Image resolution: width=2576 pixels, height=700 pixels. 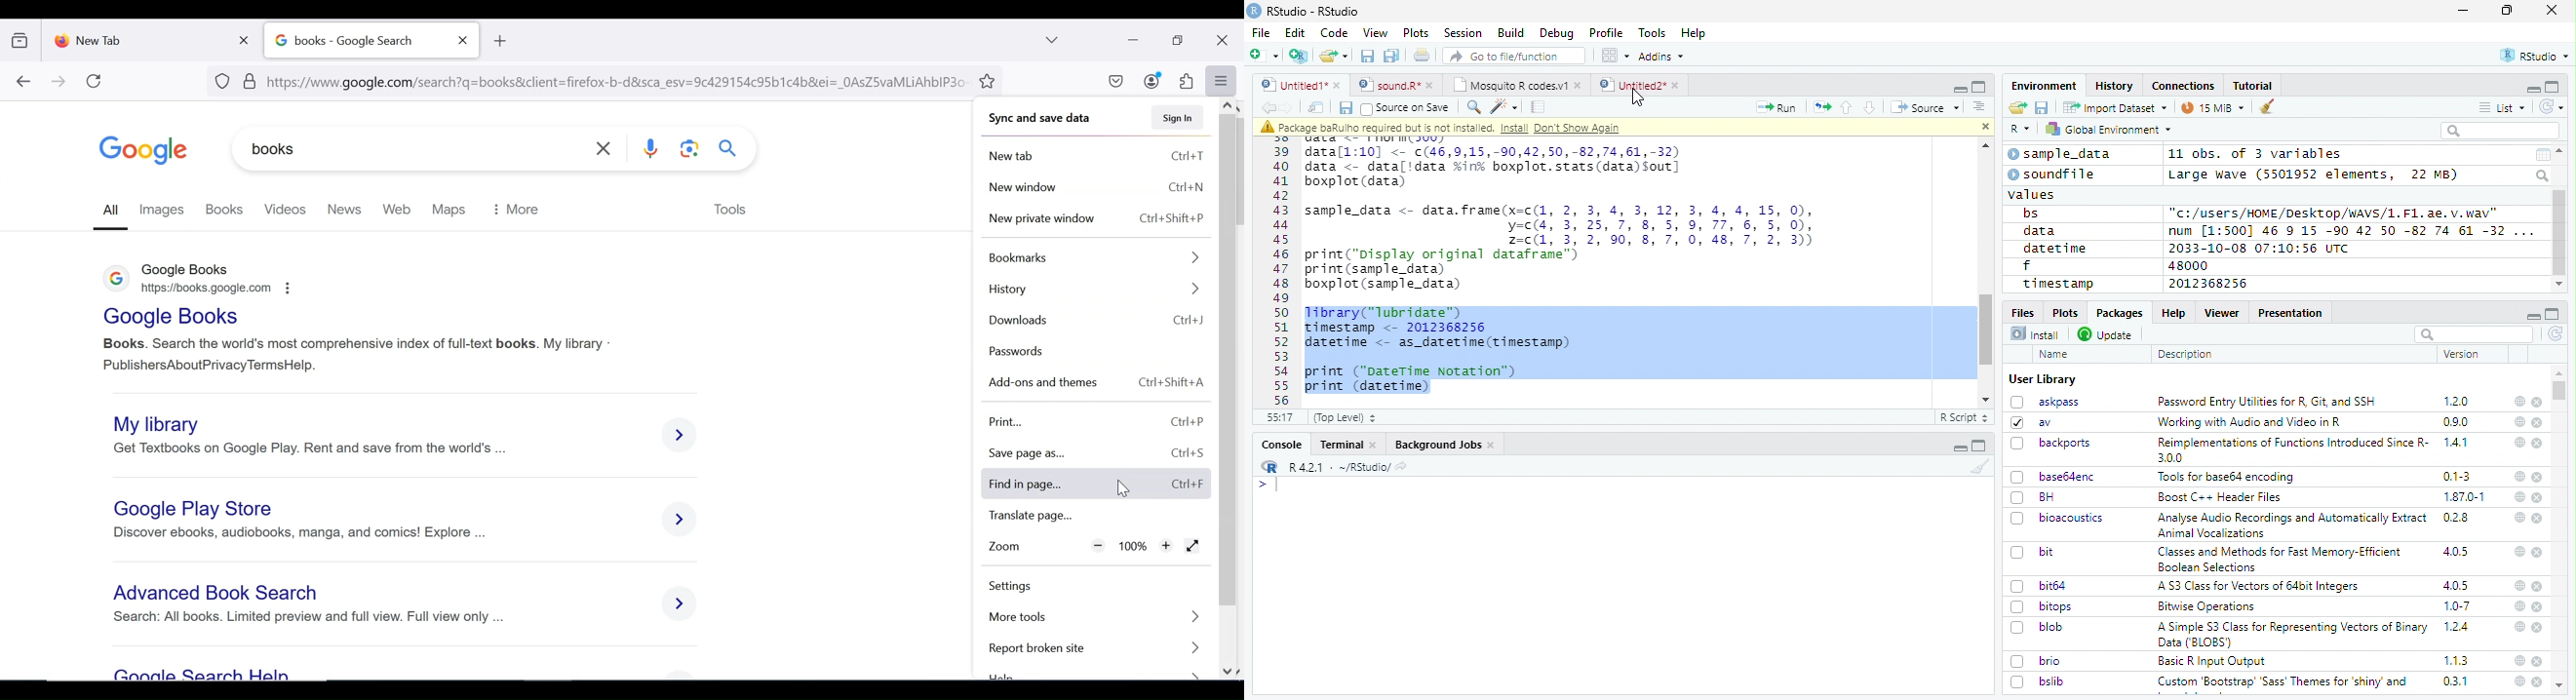 What do you see at coordinates (1266, 56) in the screenshot?
I see `New file` at bounding box center [1266, 56].